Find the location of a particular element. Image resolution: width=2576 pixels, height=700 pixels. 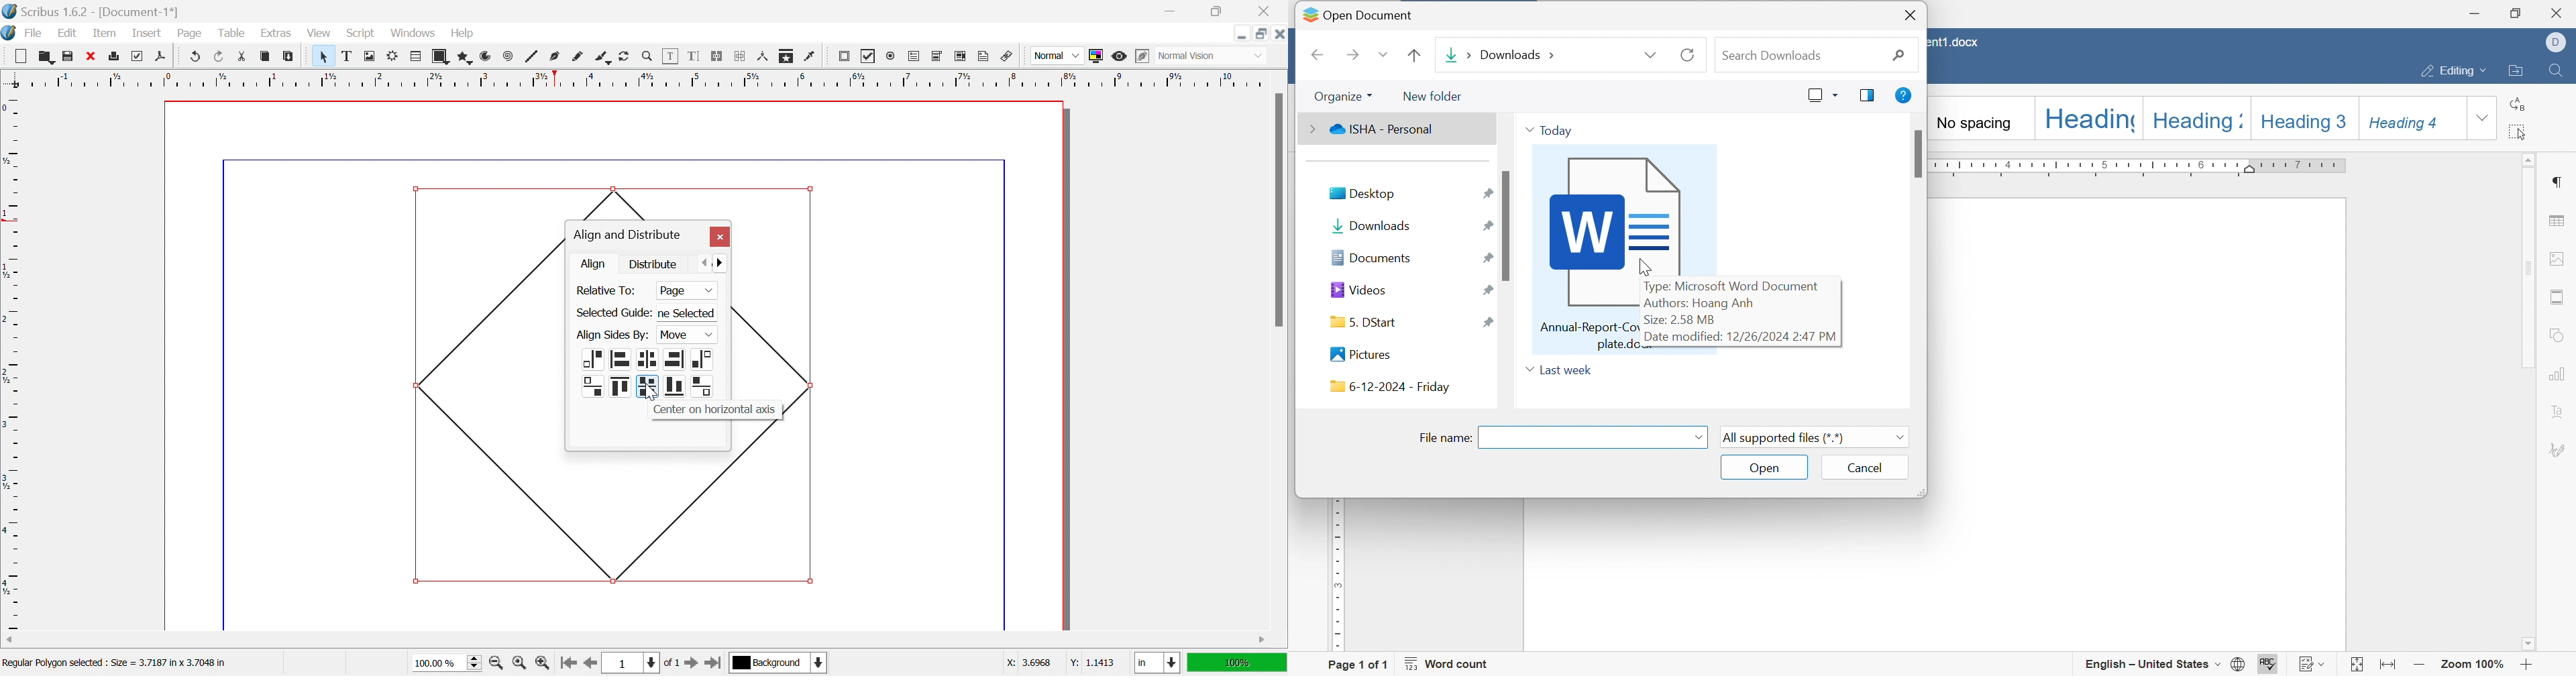

shape is located at coordinates (775, 436).